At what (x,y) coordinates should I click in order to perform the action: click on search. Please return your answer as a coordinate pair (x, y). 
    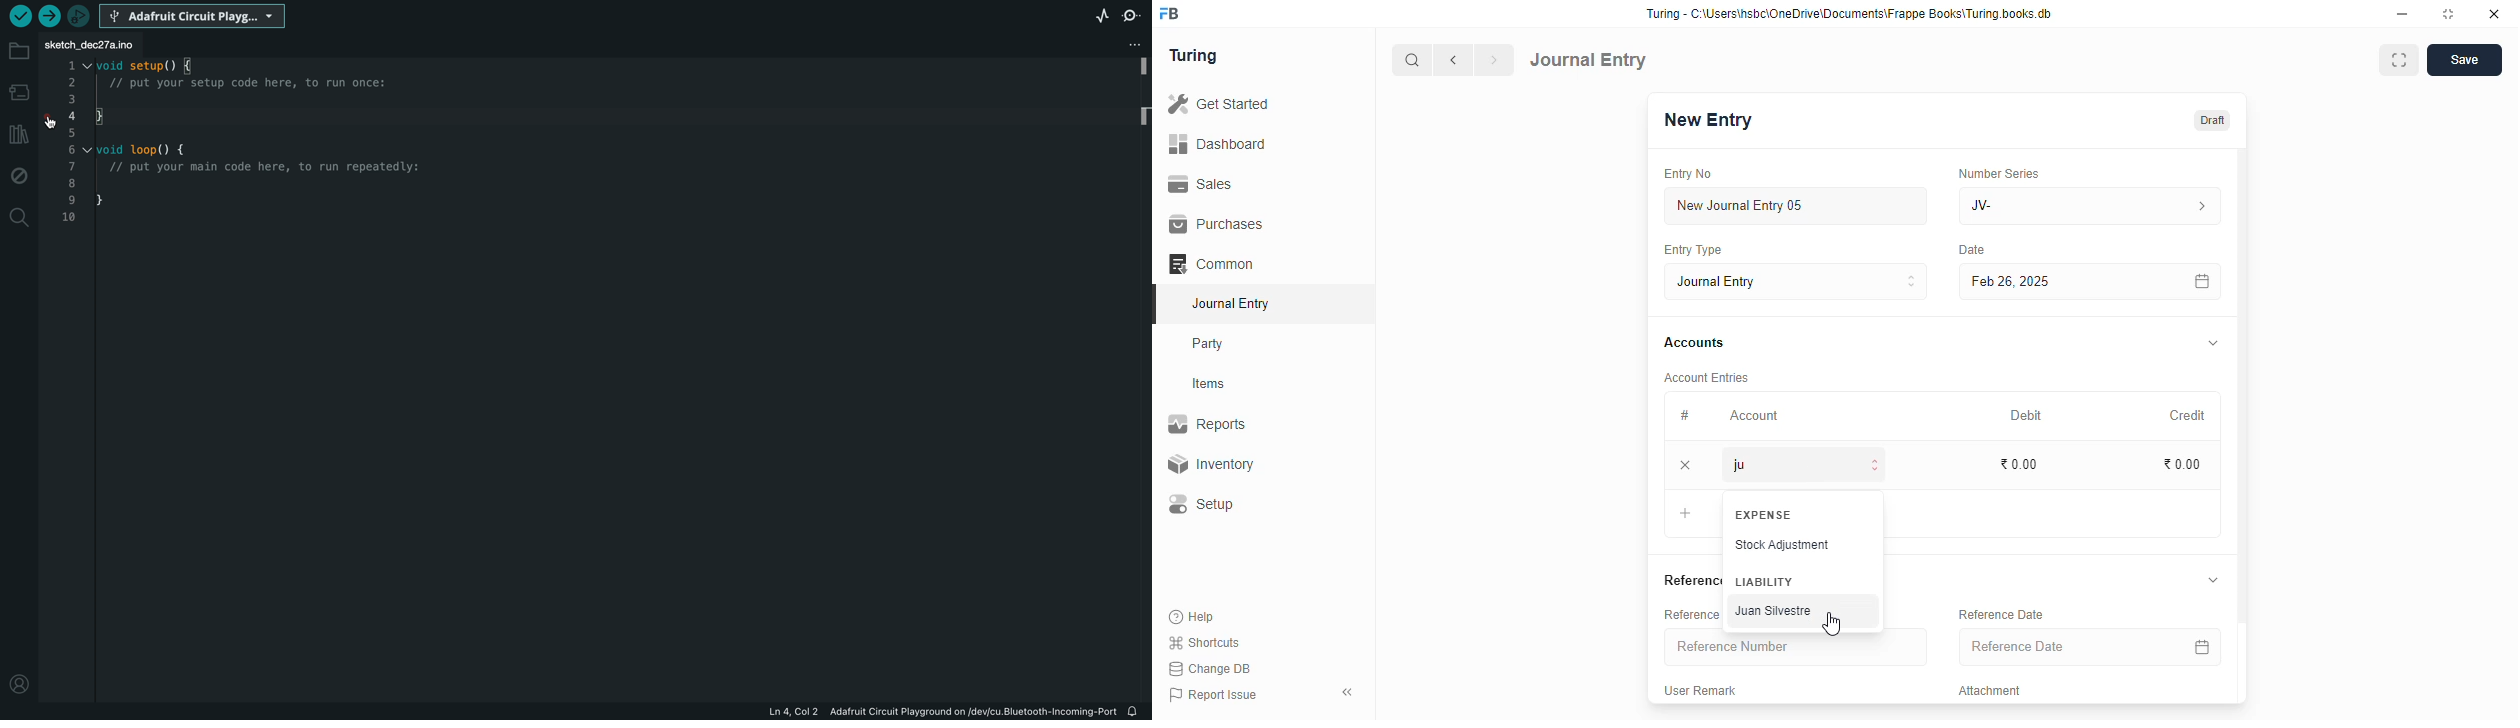
    Looking at the image, I should click on (1413, 60).